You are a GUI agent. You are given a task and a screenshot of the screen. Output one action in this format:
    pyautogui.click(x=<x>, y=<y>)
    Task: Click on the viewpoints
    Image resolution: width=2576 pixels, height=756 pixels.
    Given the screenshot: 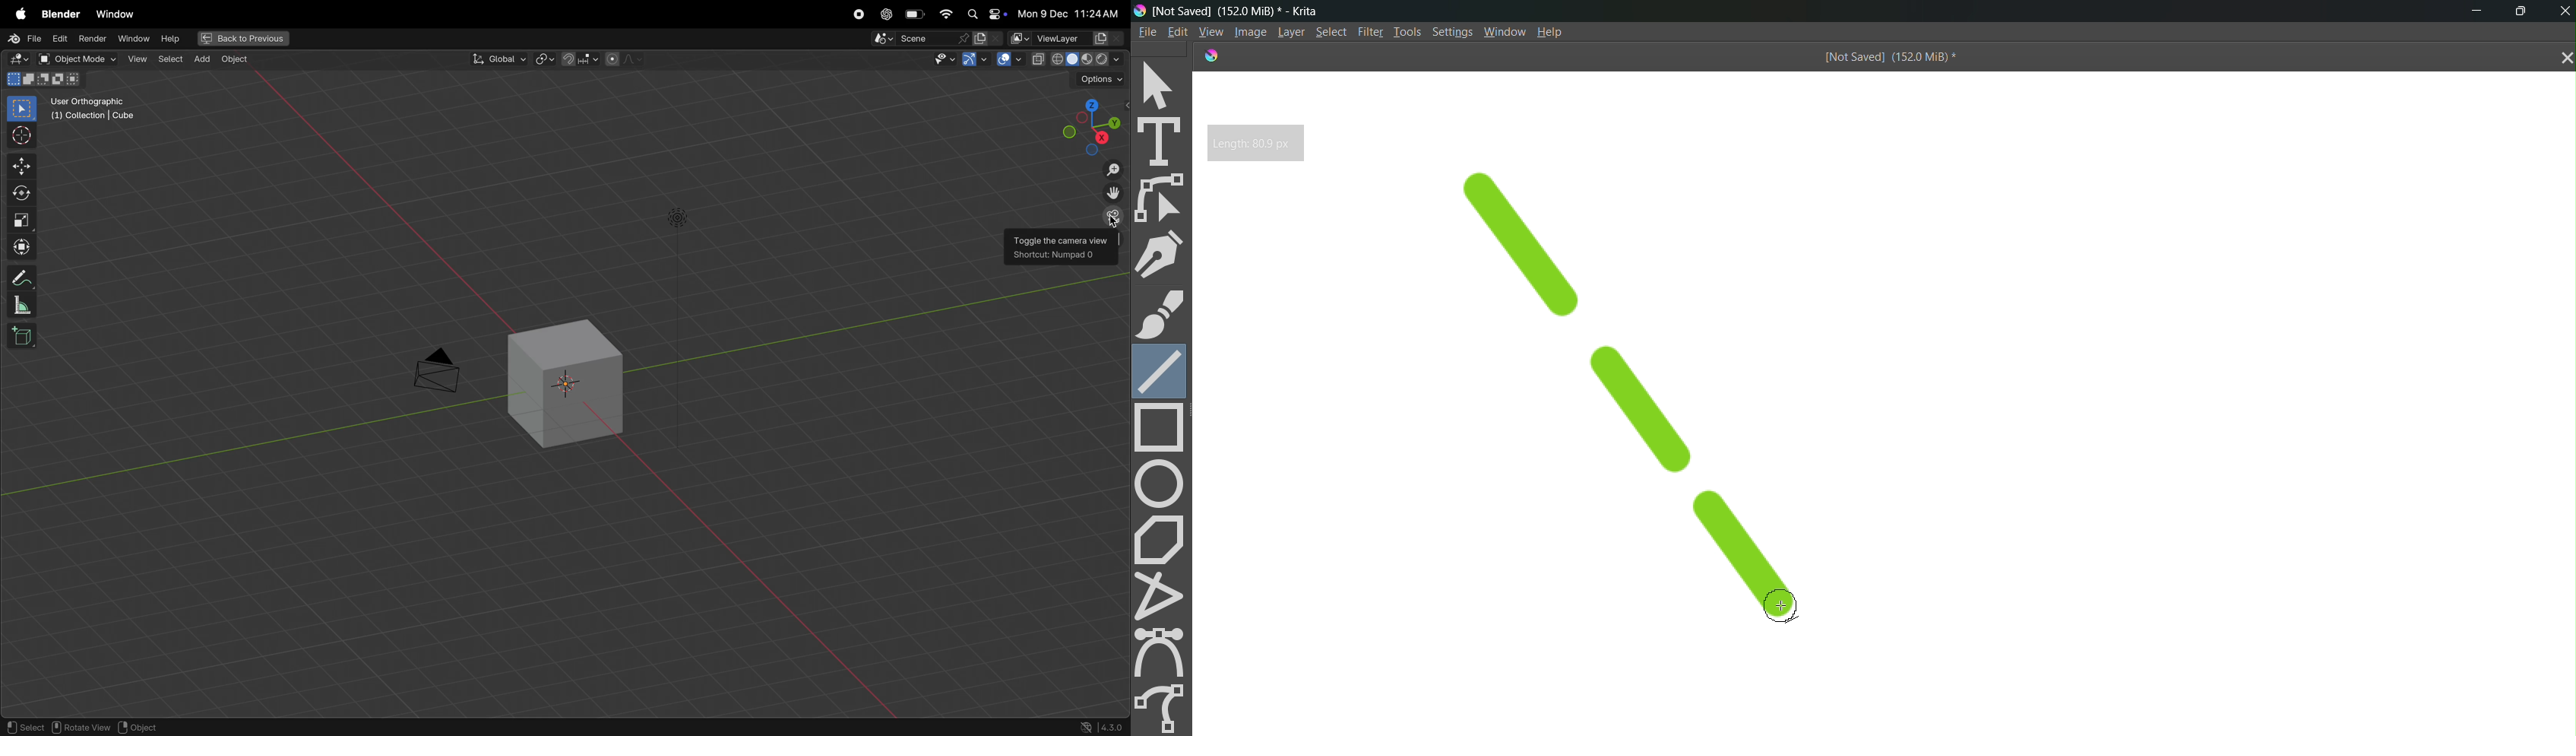 What is the action you would take?
    pyautogui.click(x=1094, y=125)
    